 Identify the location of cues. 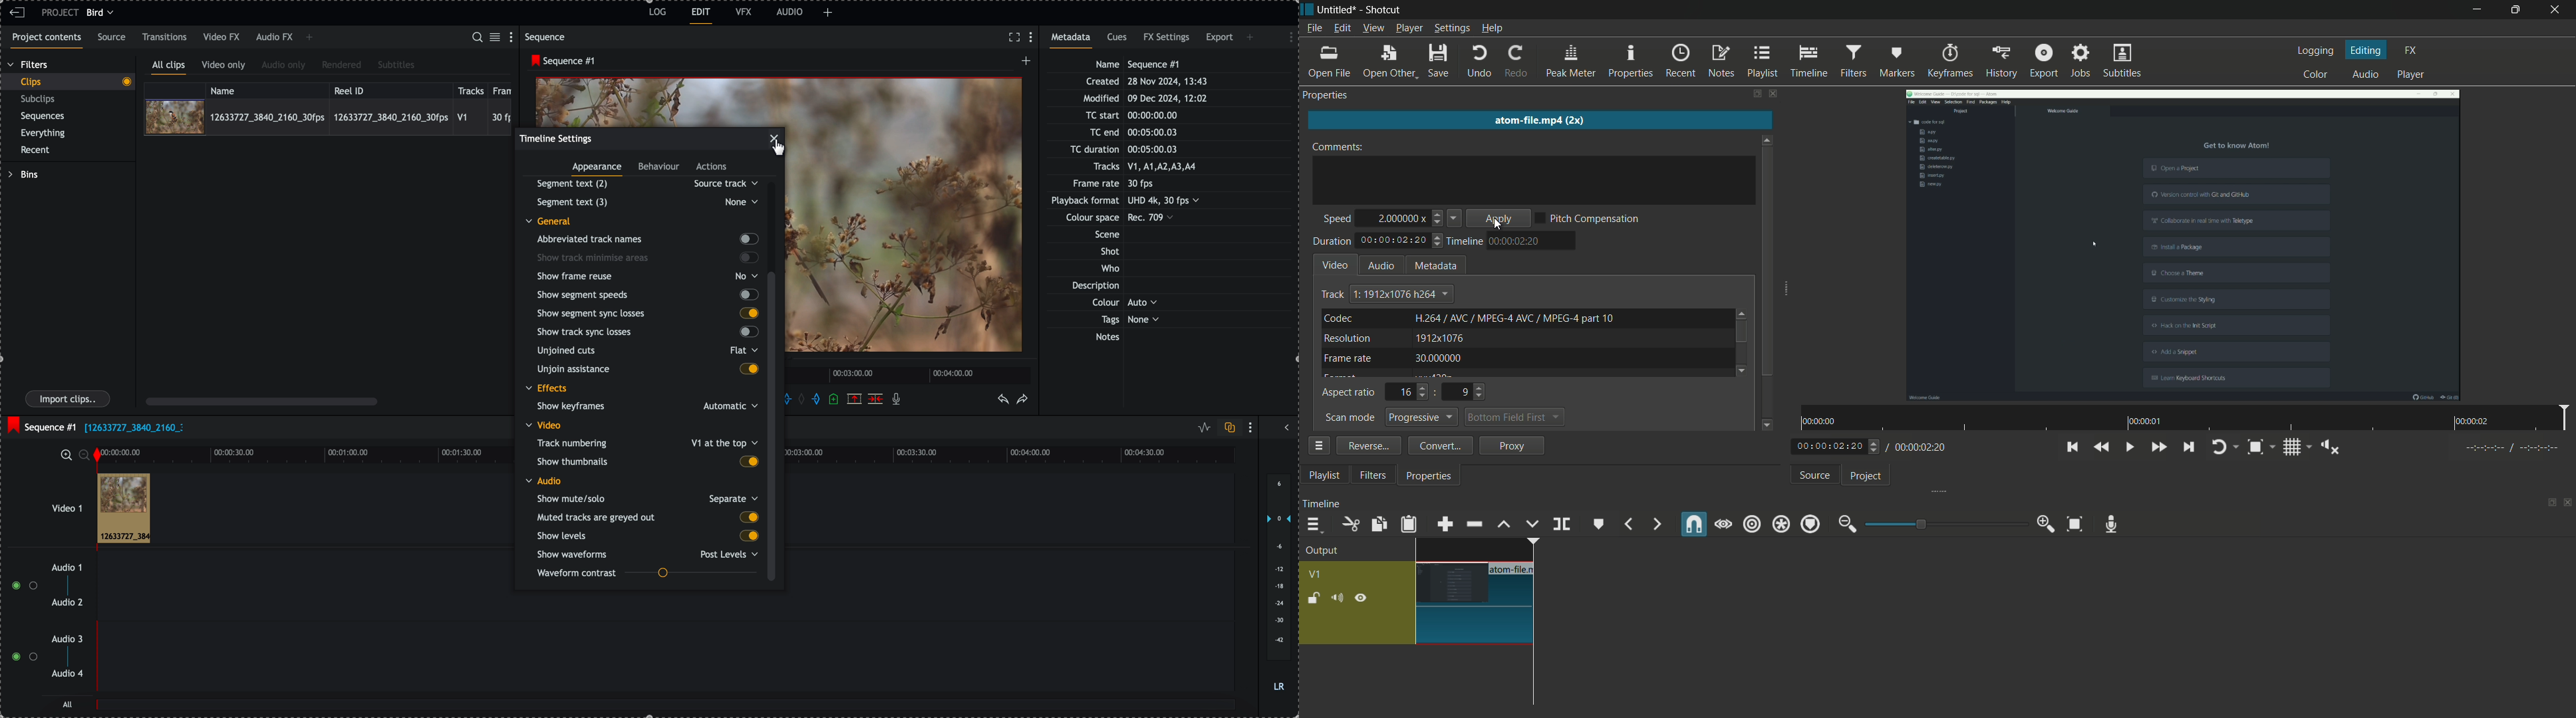
(1118, 41).